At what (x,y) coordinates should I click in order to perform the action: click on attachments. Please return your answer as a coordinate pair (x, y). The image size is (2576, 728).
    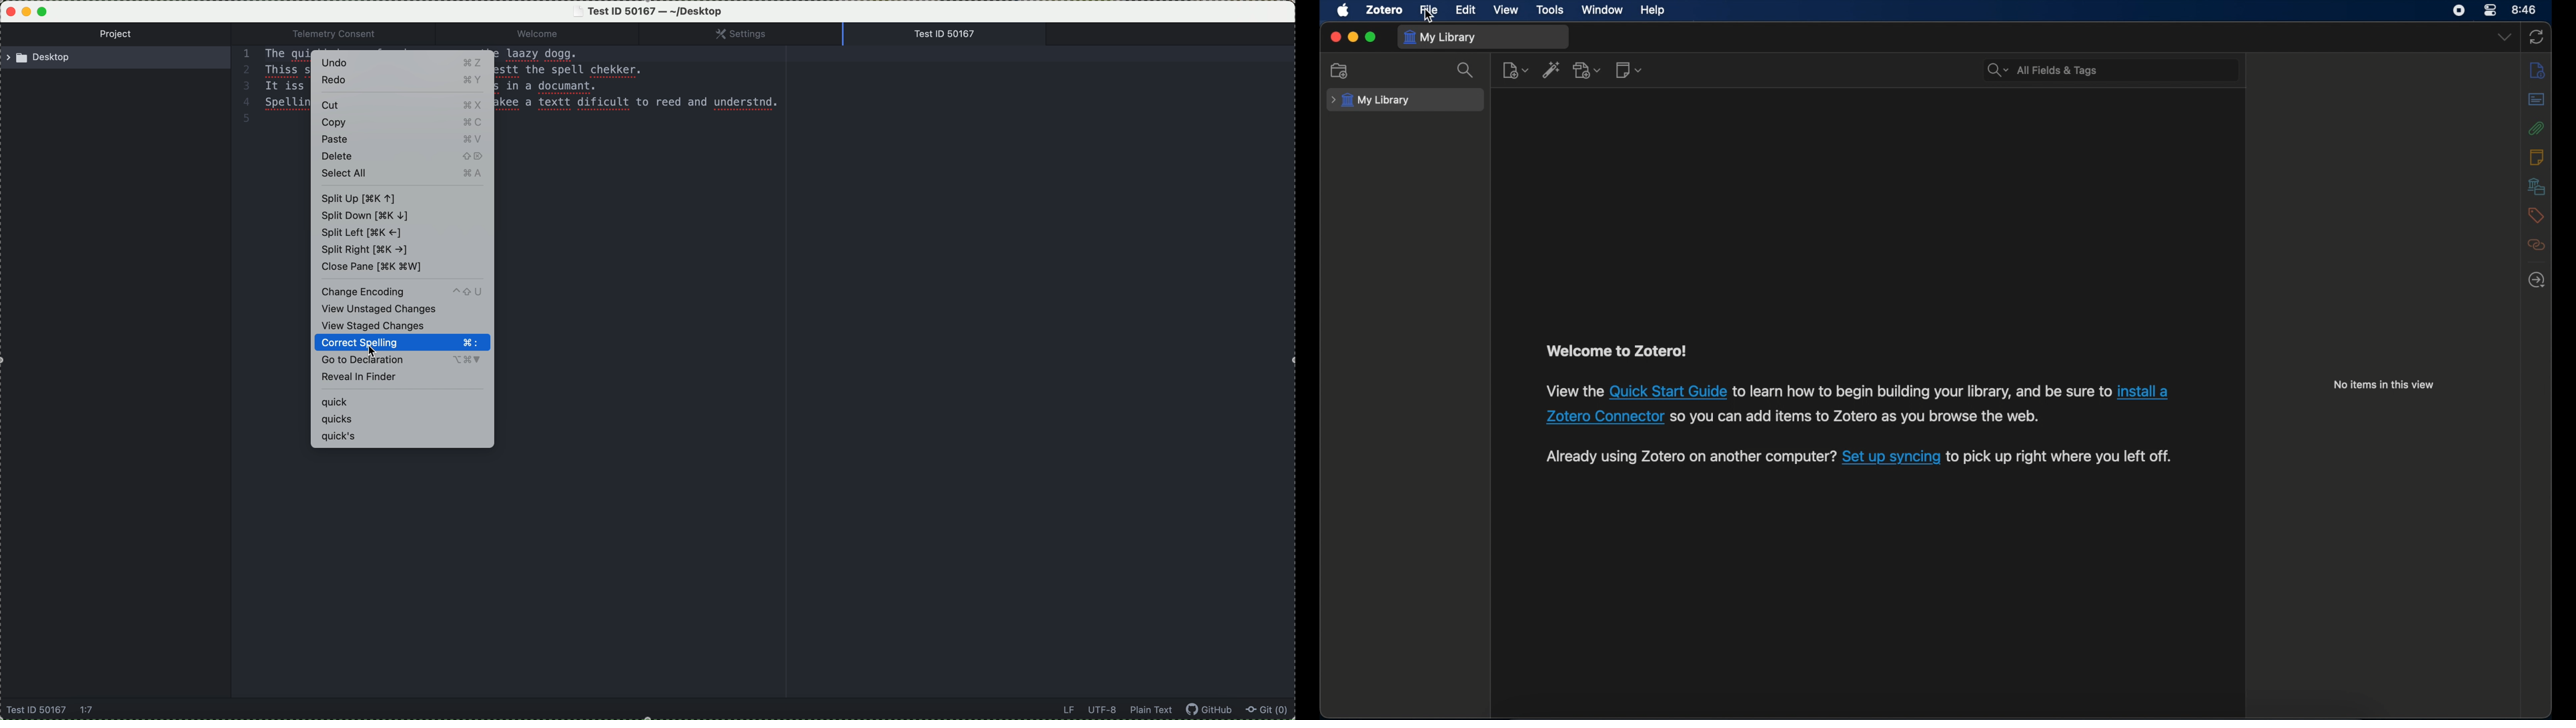
    Looking at the image, I should click on (2539, 129).